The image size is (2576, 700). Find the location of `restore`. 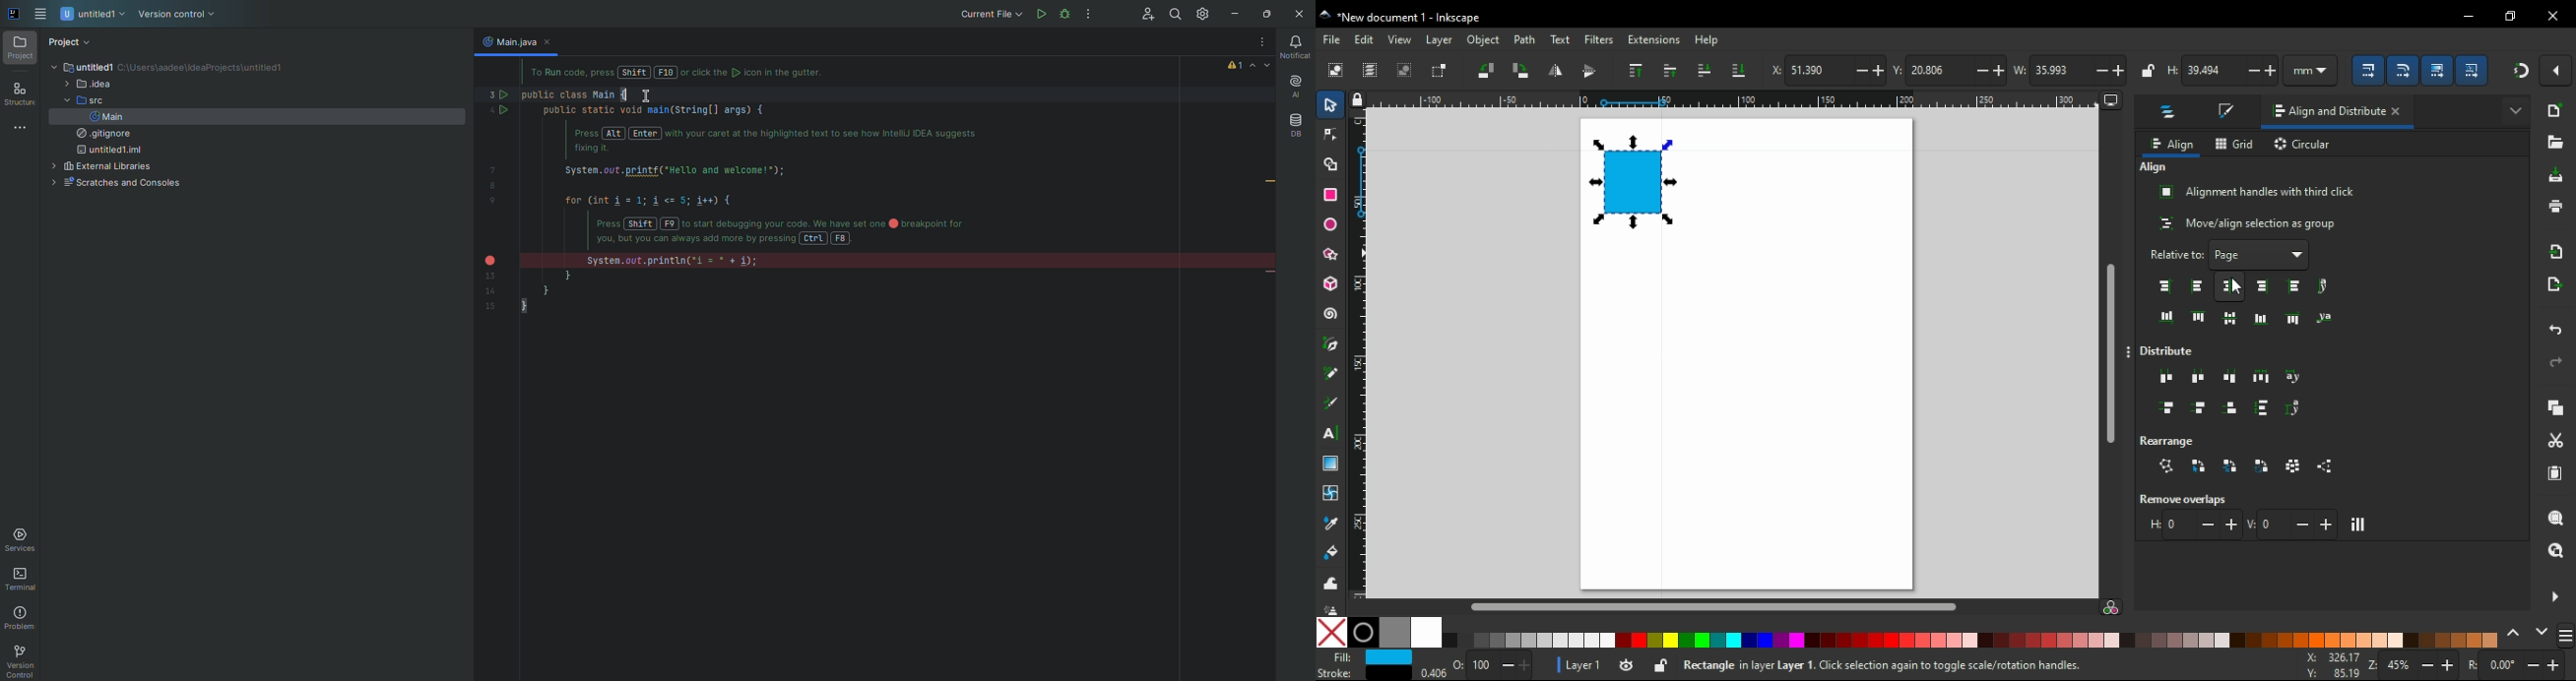

restore is located at coordinates (2511, 16).